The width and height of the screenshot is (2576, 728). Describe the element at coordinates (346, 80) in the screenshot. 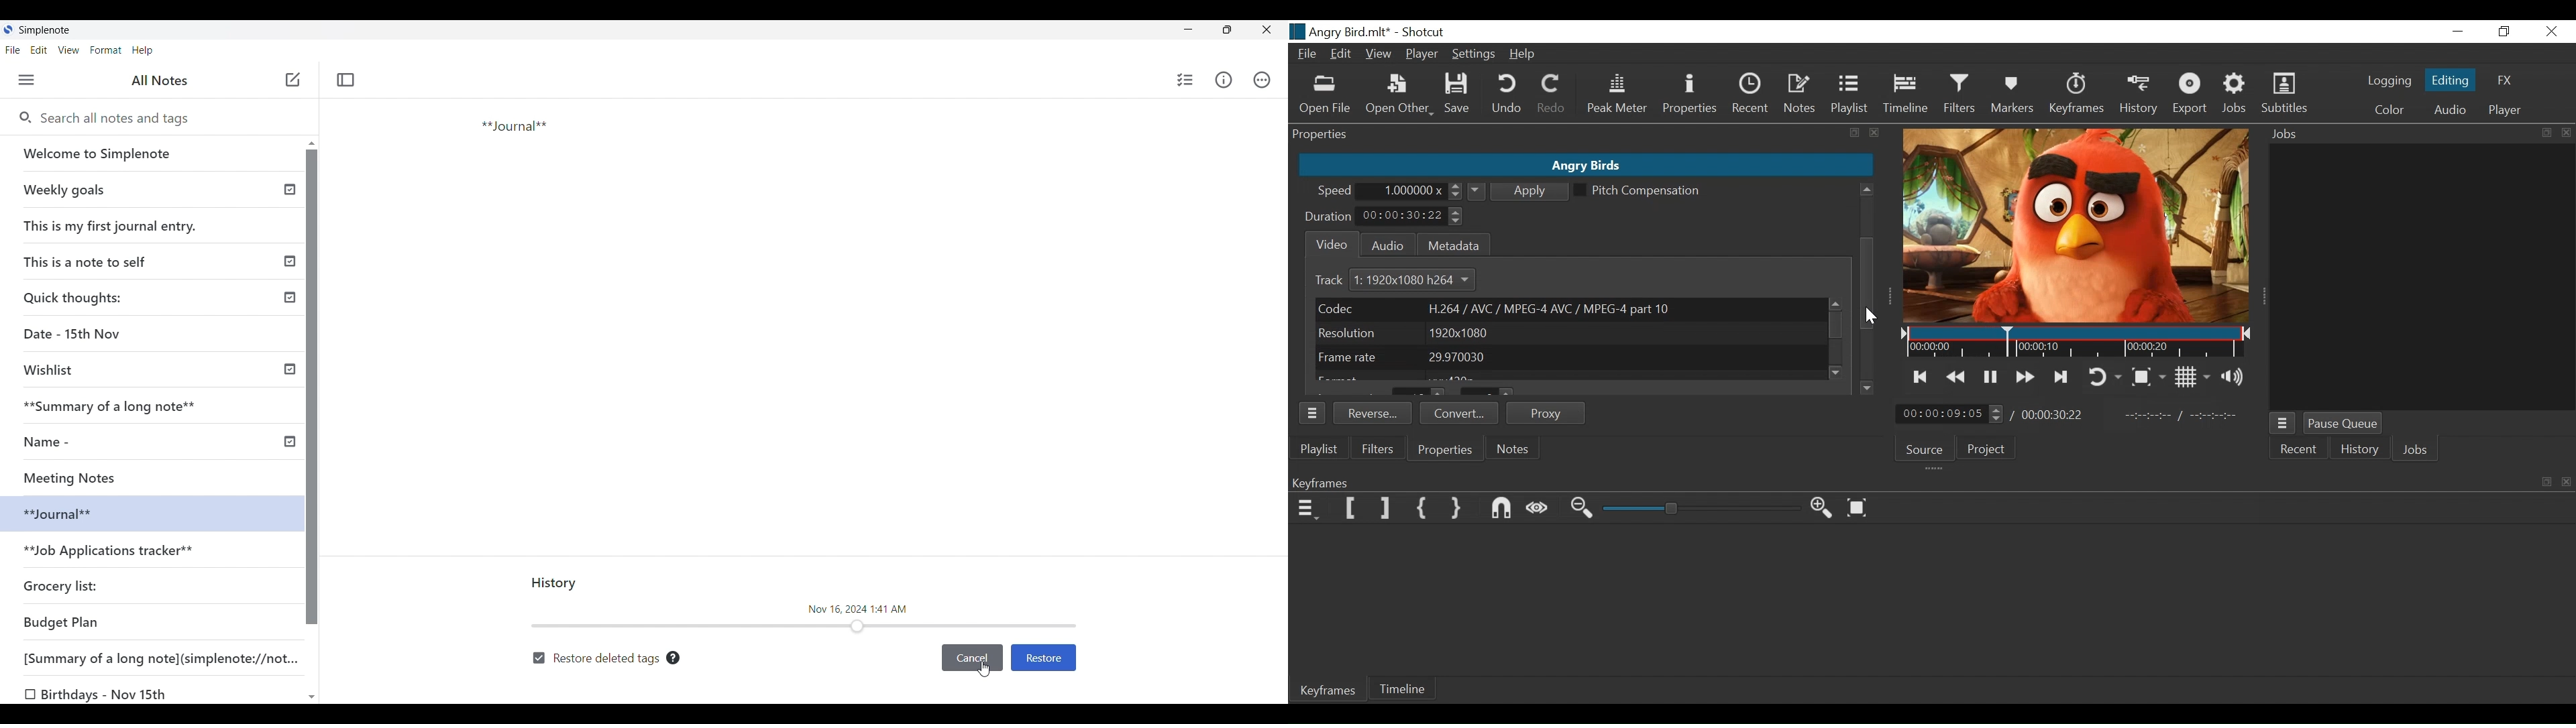

I see `Toggle focus mode` at that location.